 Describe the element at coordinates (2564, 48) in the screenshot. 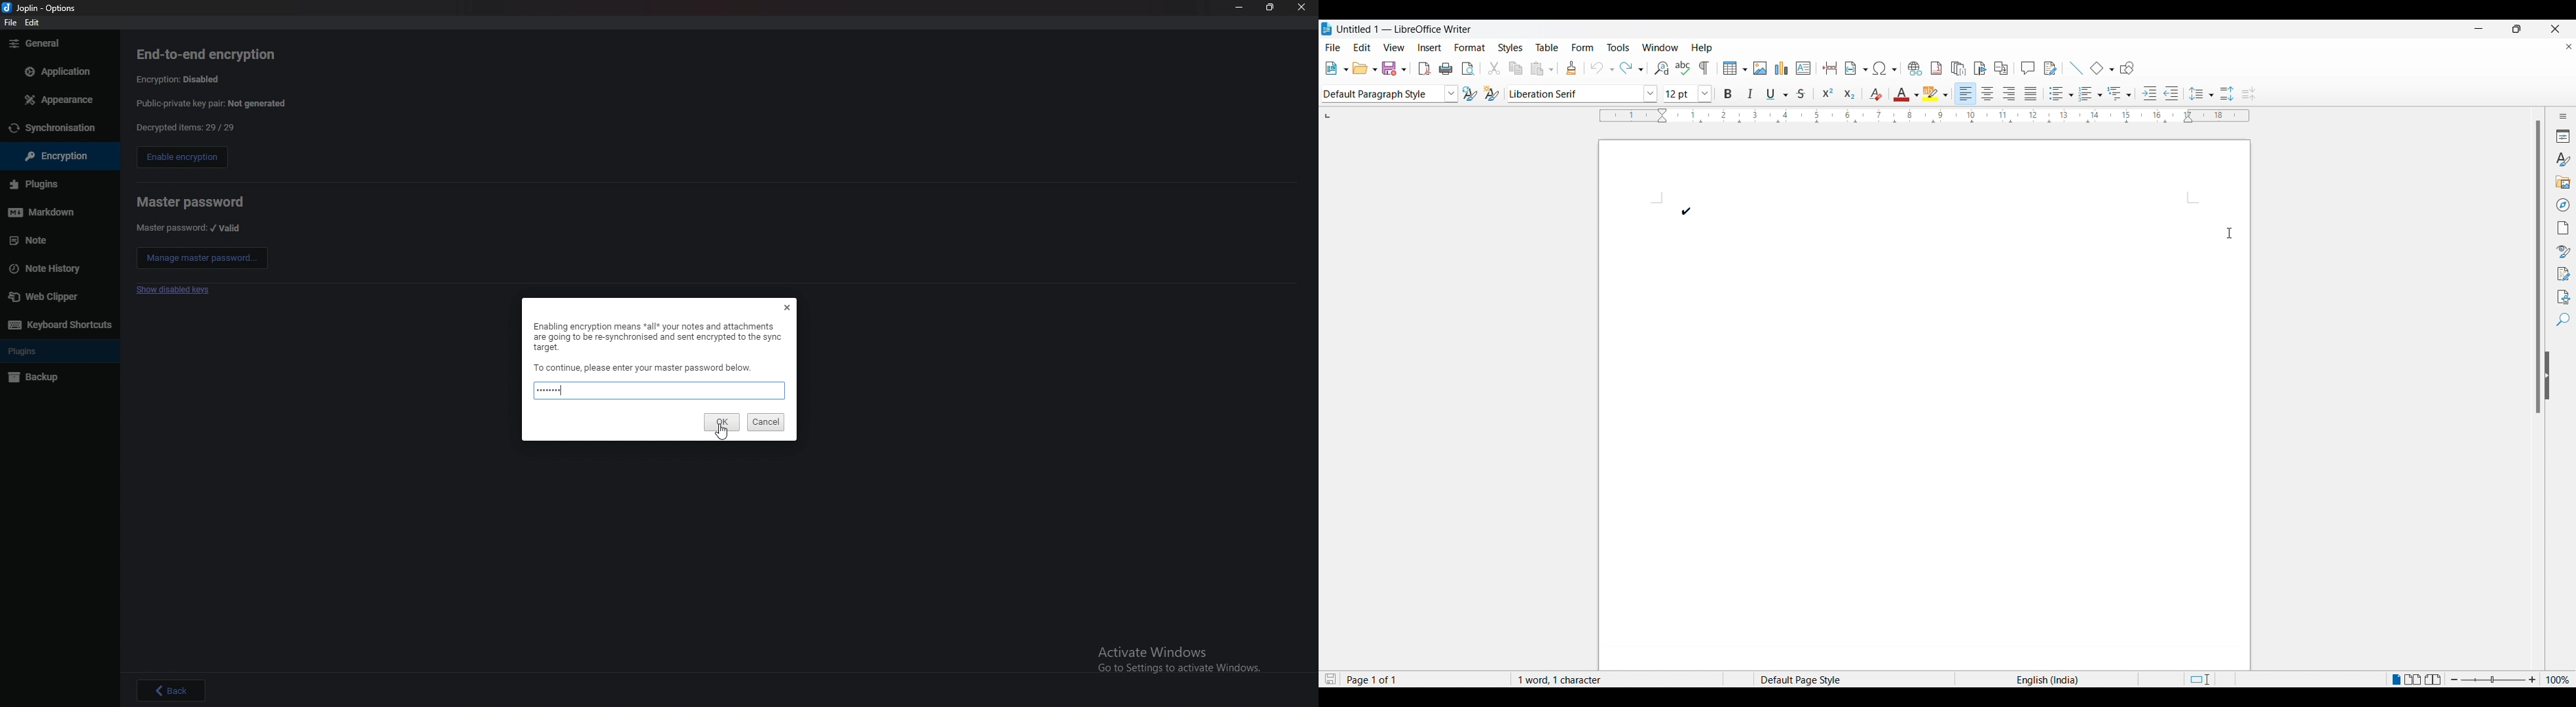

I see `close` at that location.